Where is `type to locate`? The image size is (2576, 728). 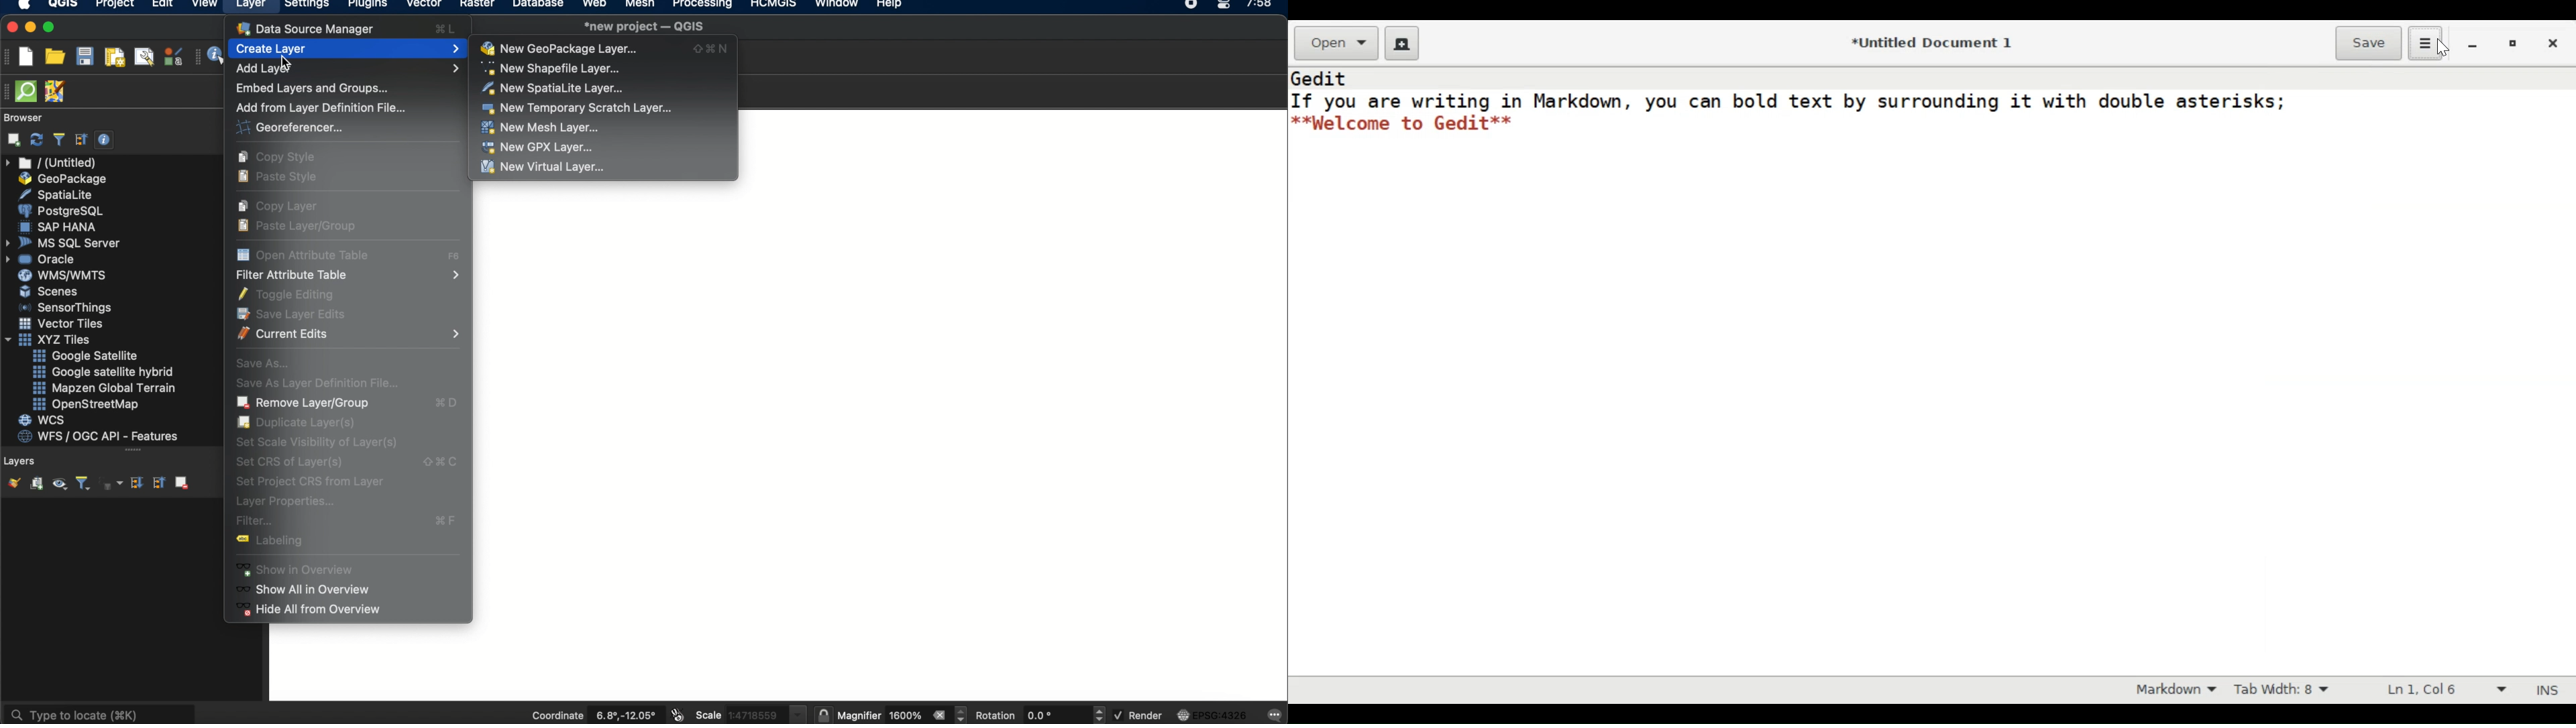 type to locate is located at coordinates (99, 713).